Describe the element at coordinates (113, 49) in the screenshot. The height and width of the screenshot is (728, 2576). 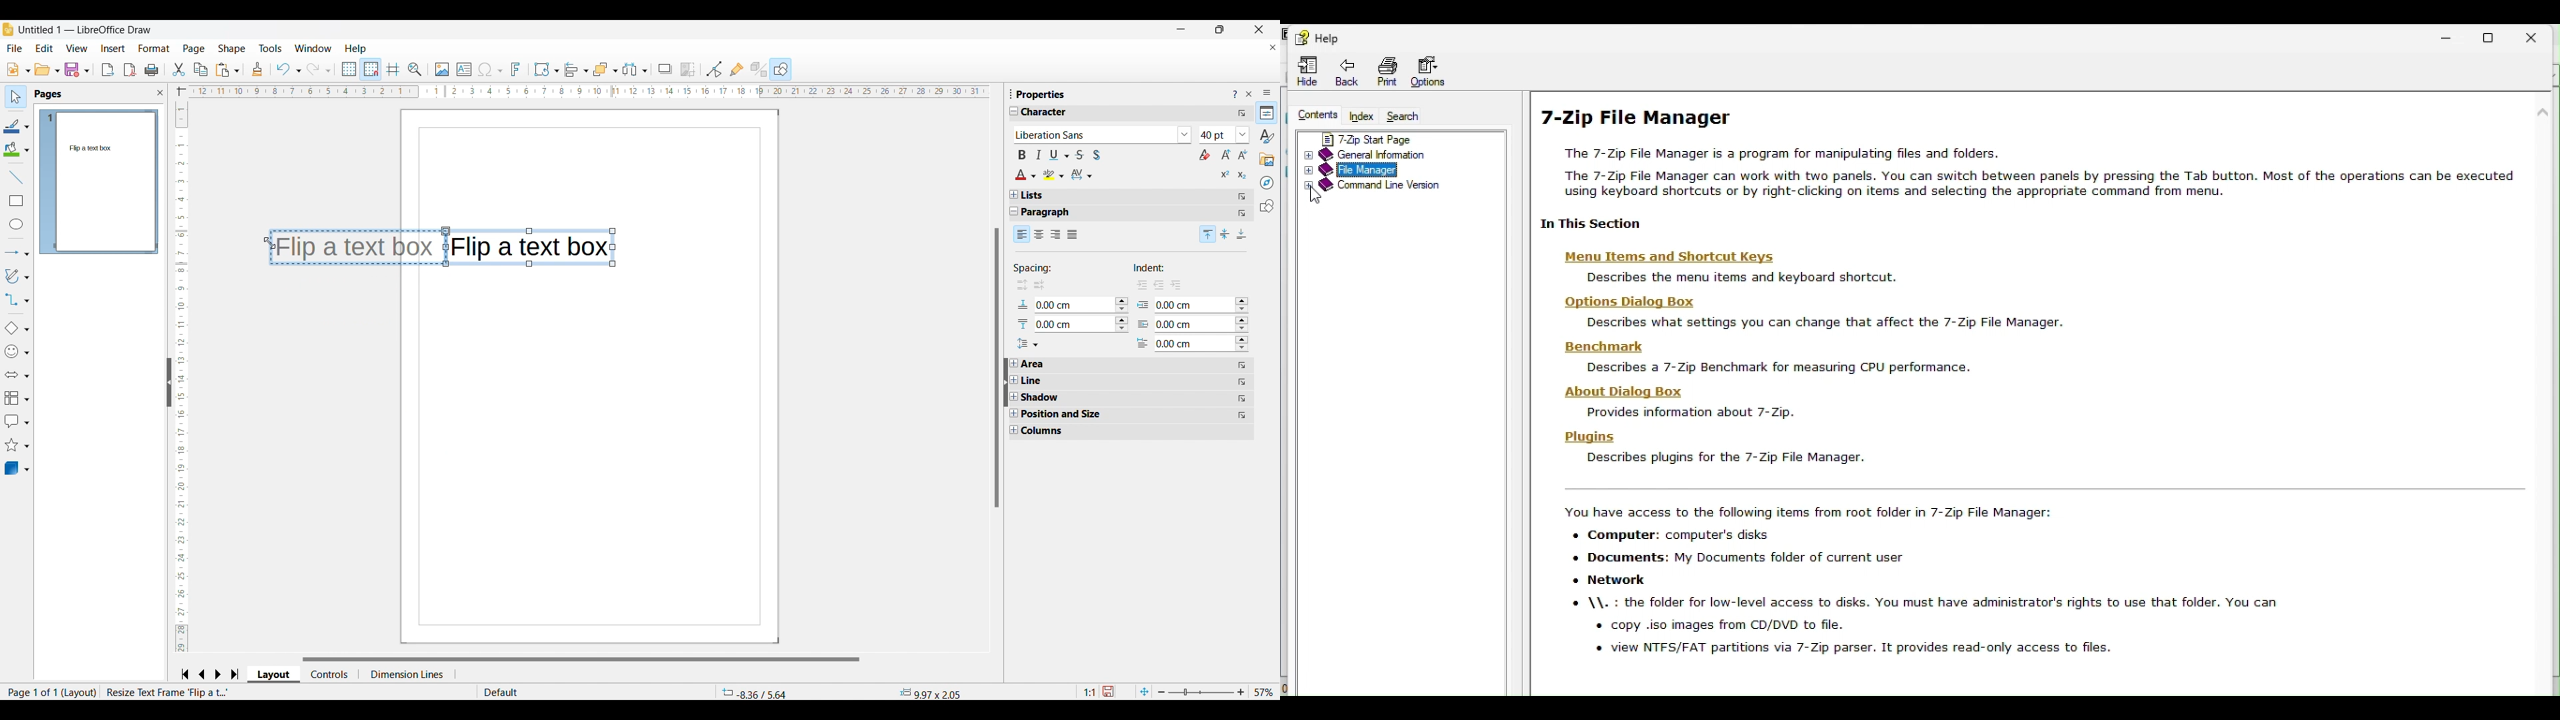
I see `Insert menu` at that location.